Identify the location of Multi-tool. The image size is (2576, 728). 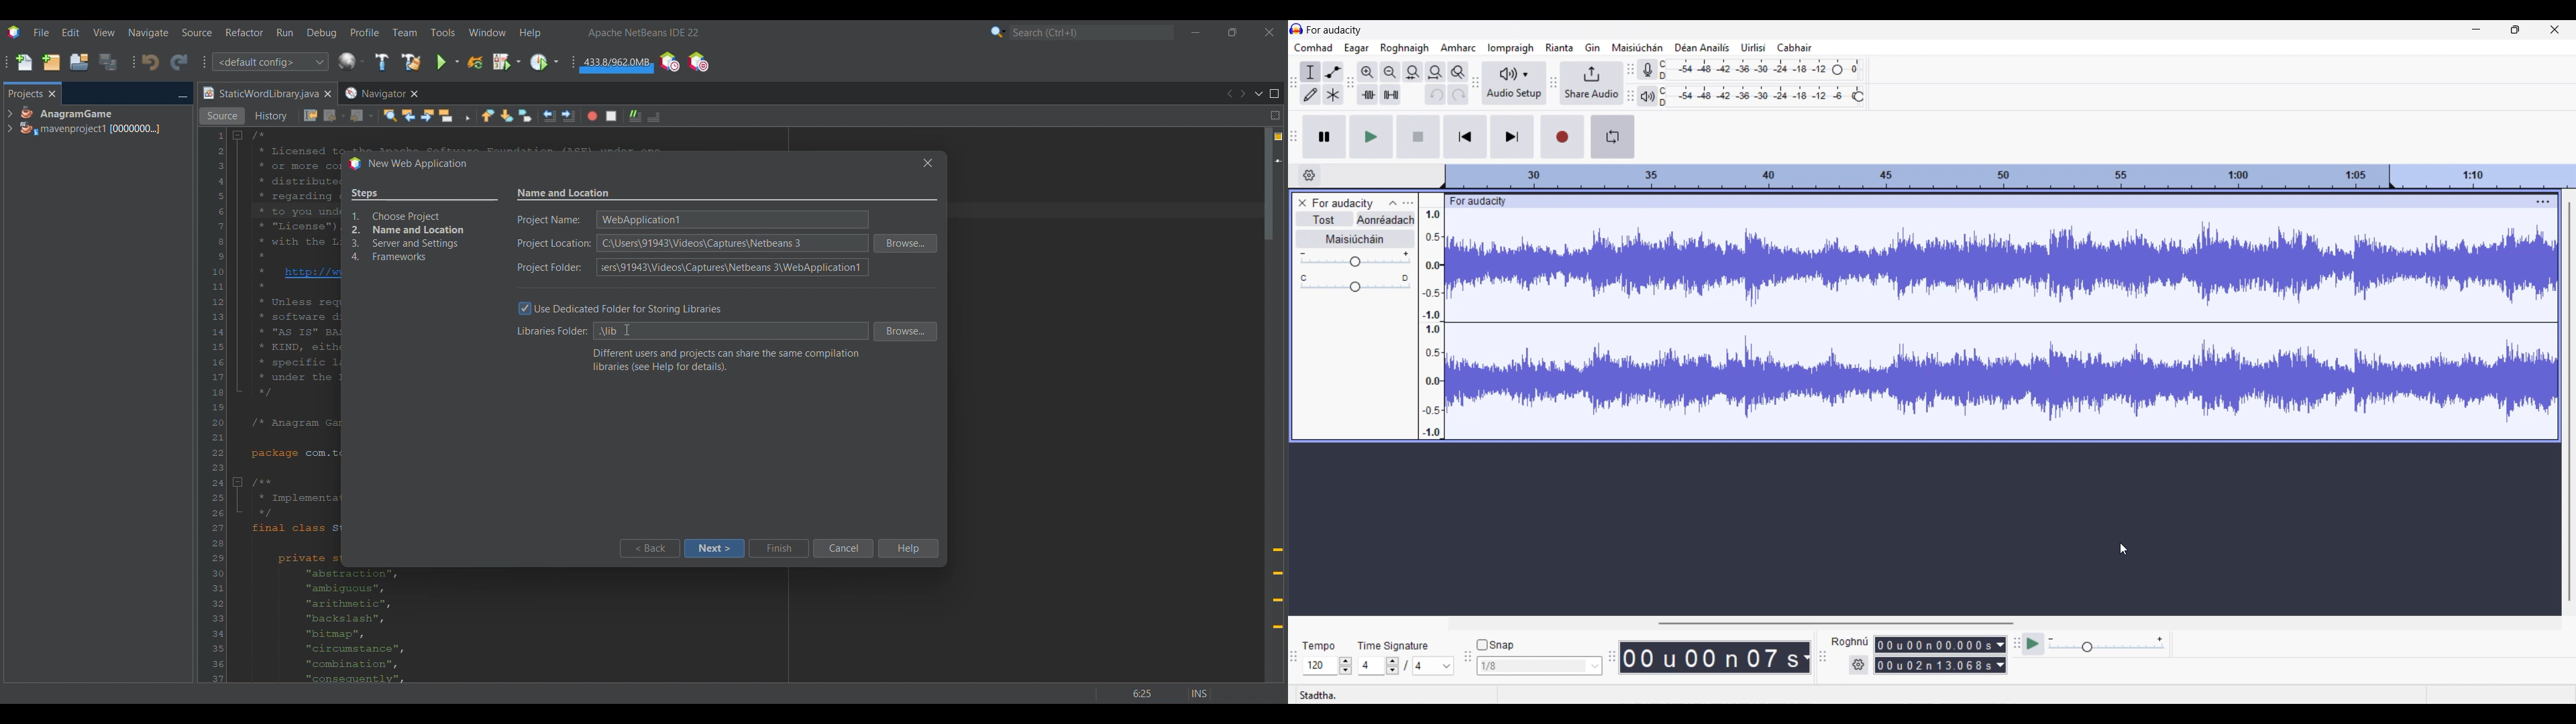
(1333, 94).